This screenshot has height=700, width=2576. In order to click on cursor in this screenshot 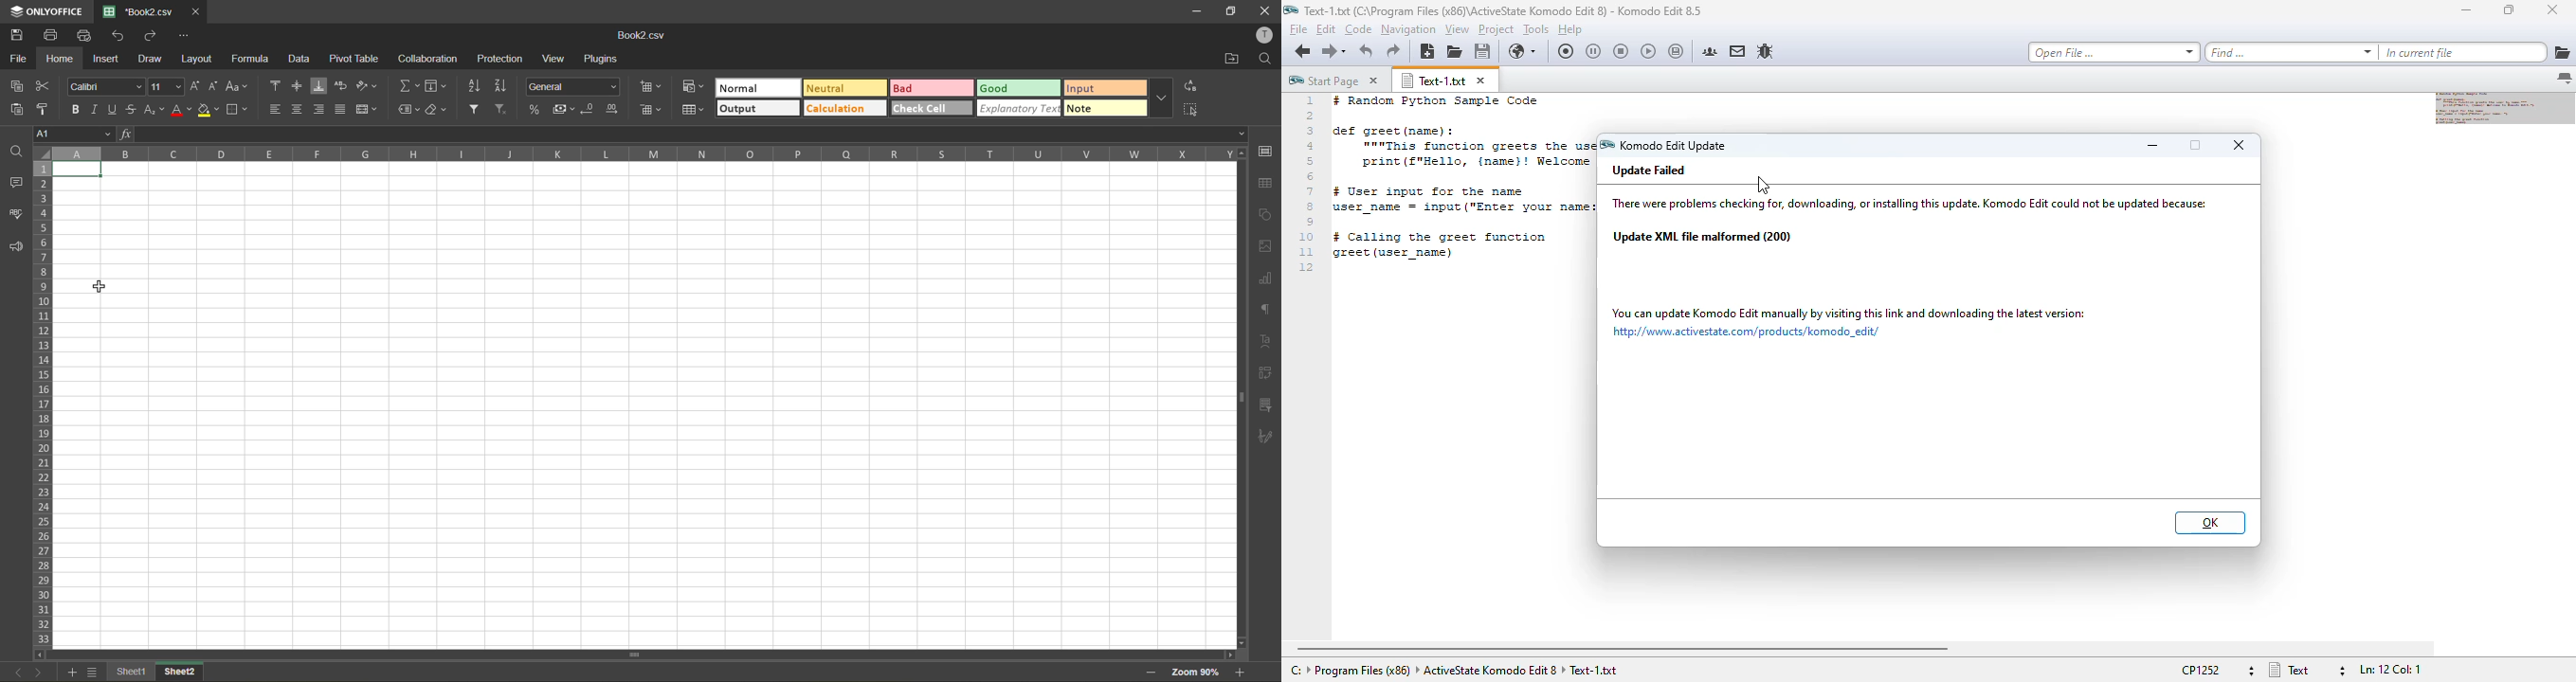, I will do `click(99, 286)`.